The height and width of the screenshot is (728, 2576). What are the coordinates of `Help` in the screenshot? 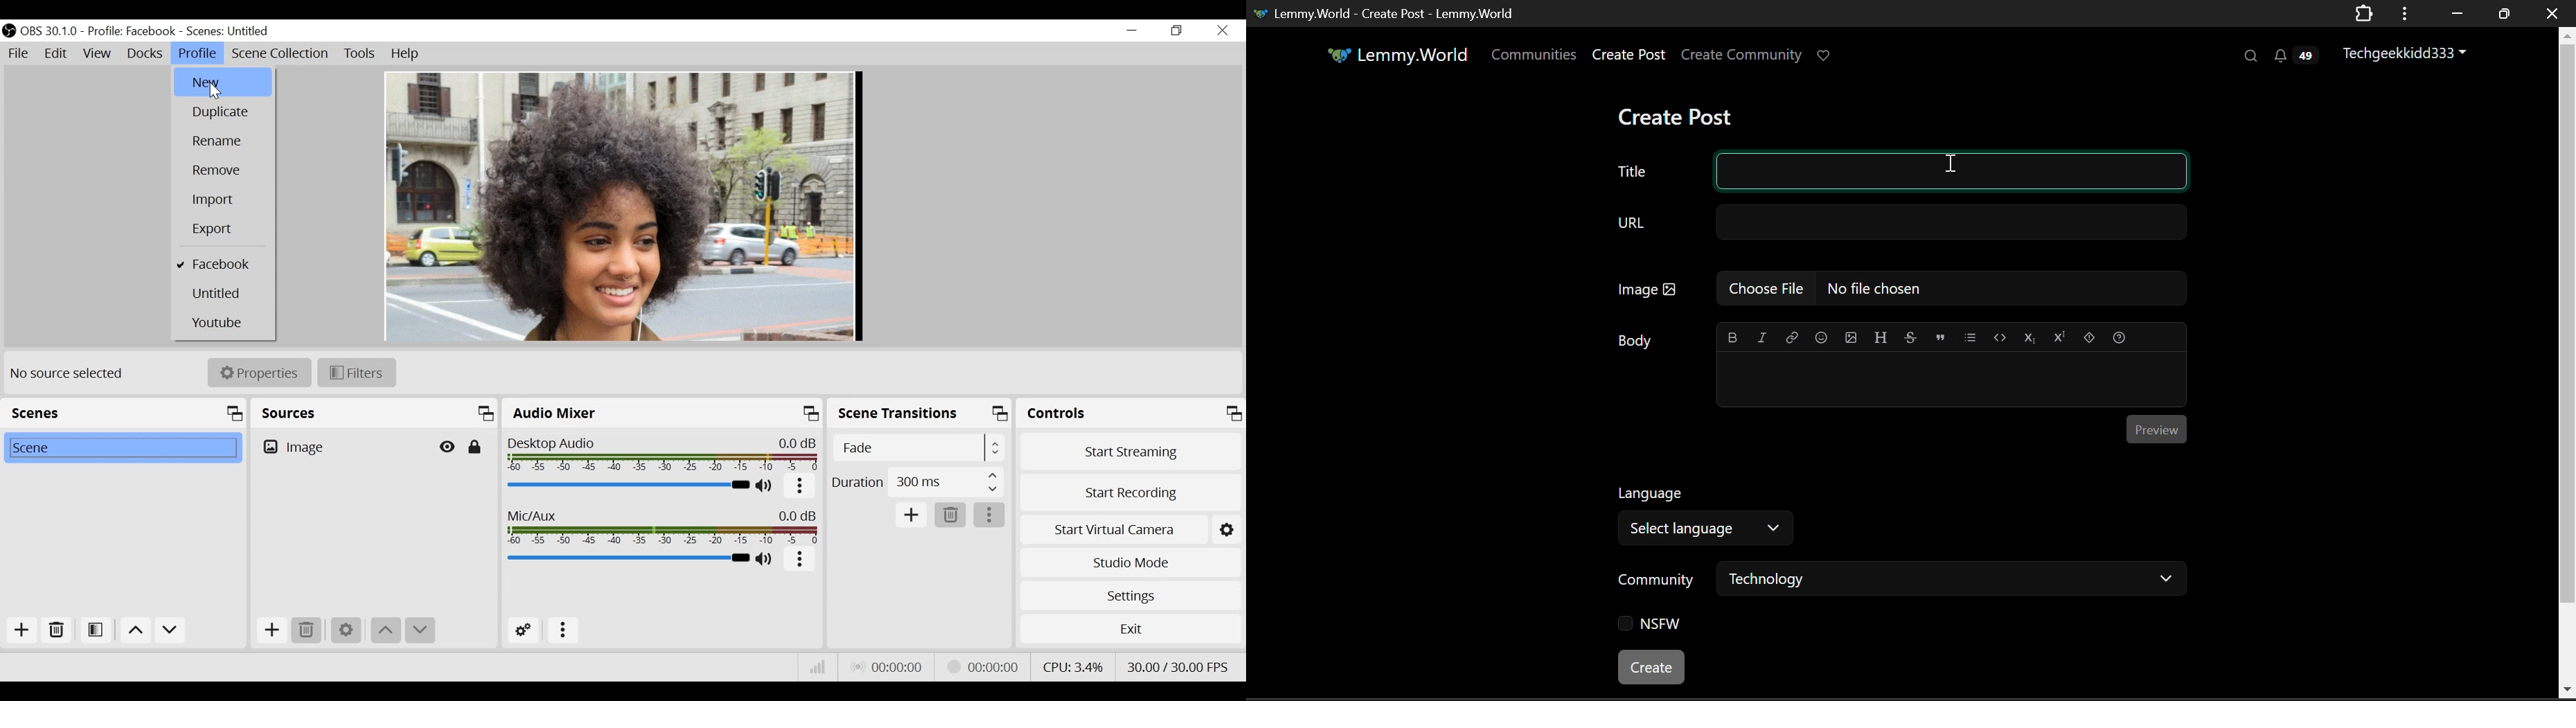 It's located at (403, 54).